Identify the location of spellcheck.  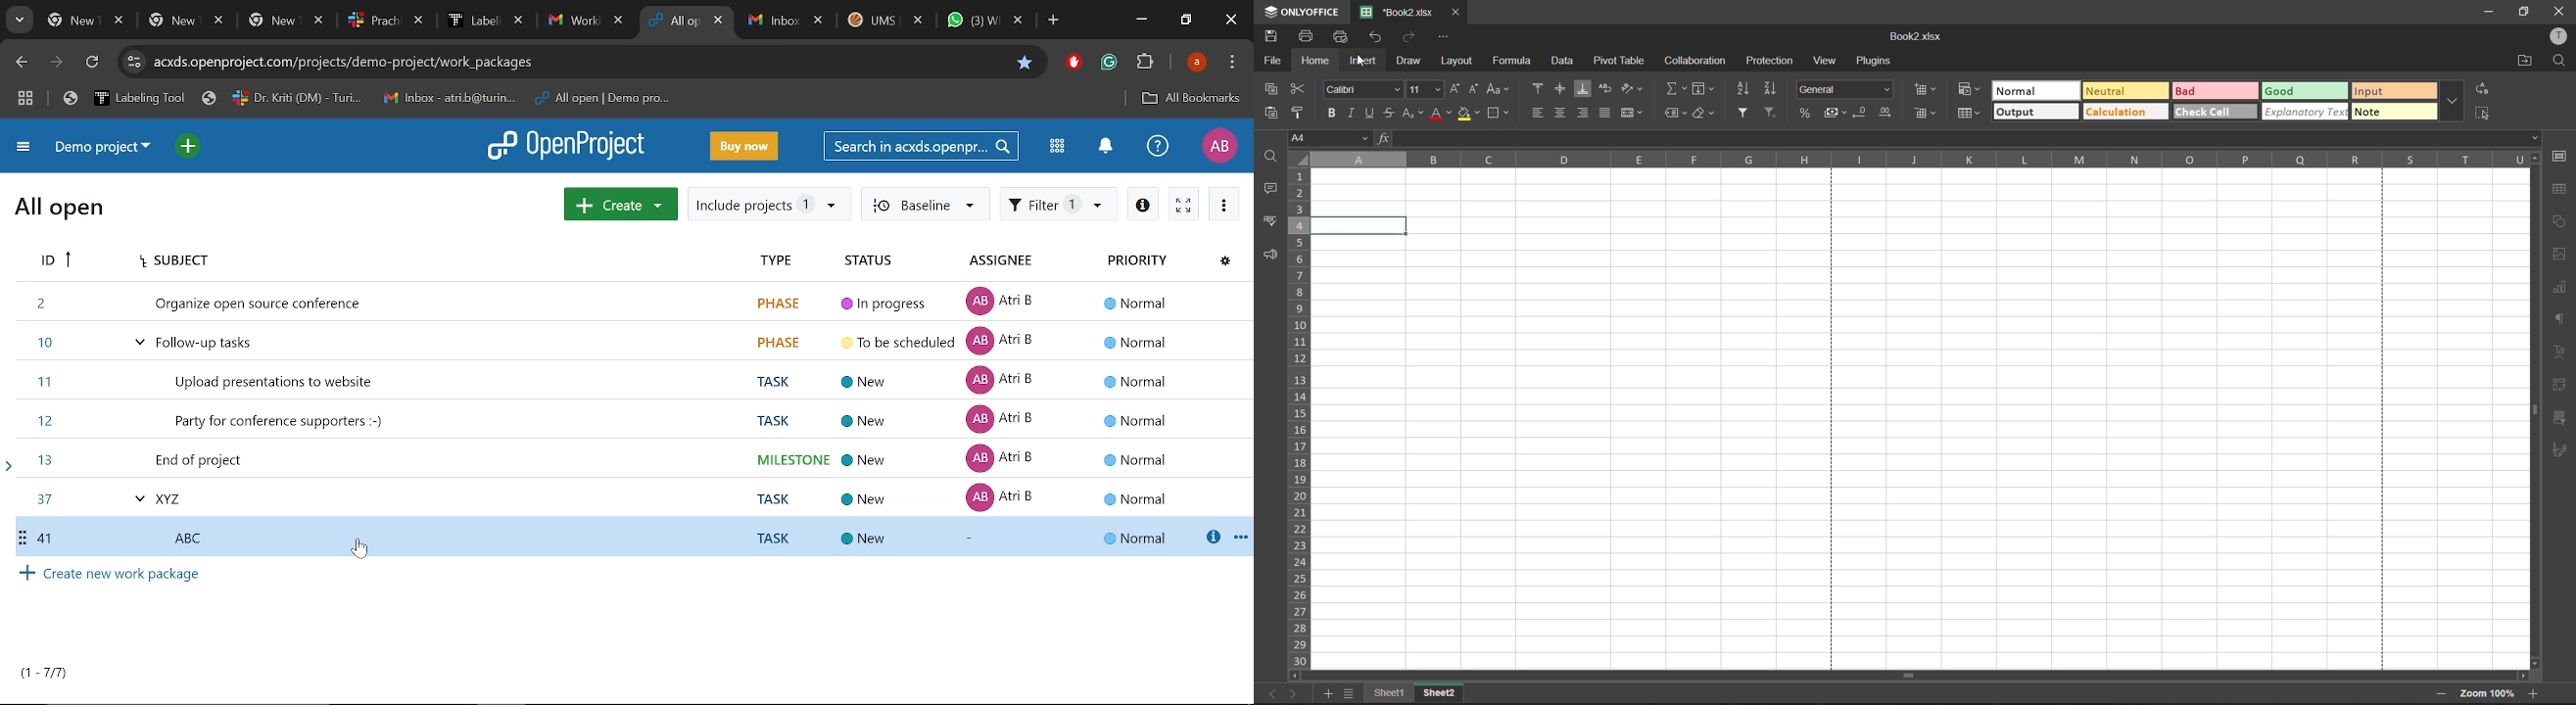
(1271, 223).